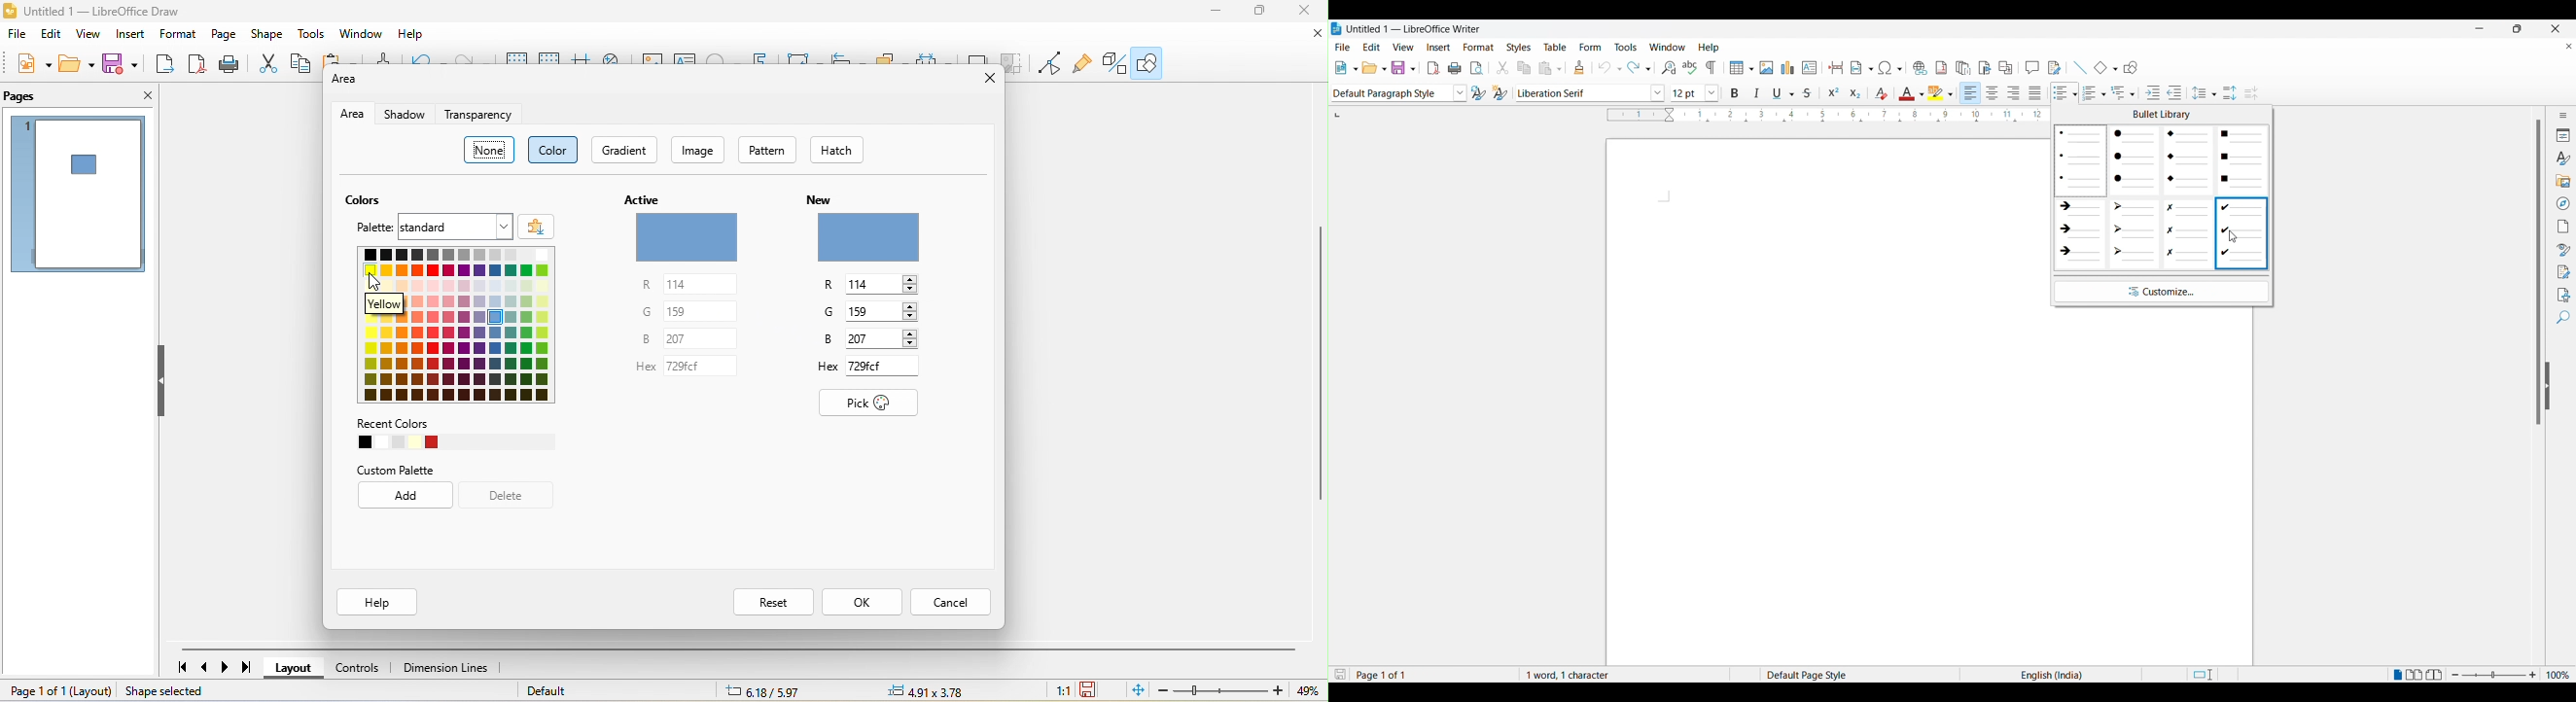 The height and width of the screenshot is (728, 2576). What do you see at coordinates (19, 35) in the screenshot?
I see `file` at bounding box center [19, 35].